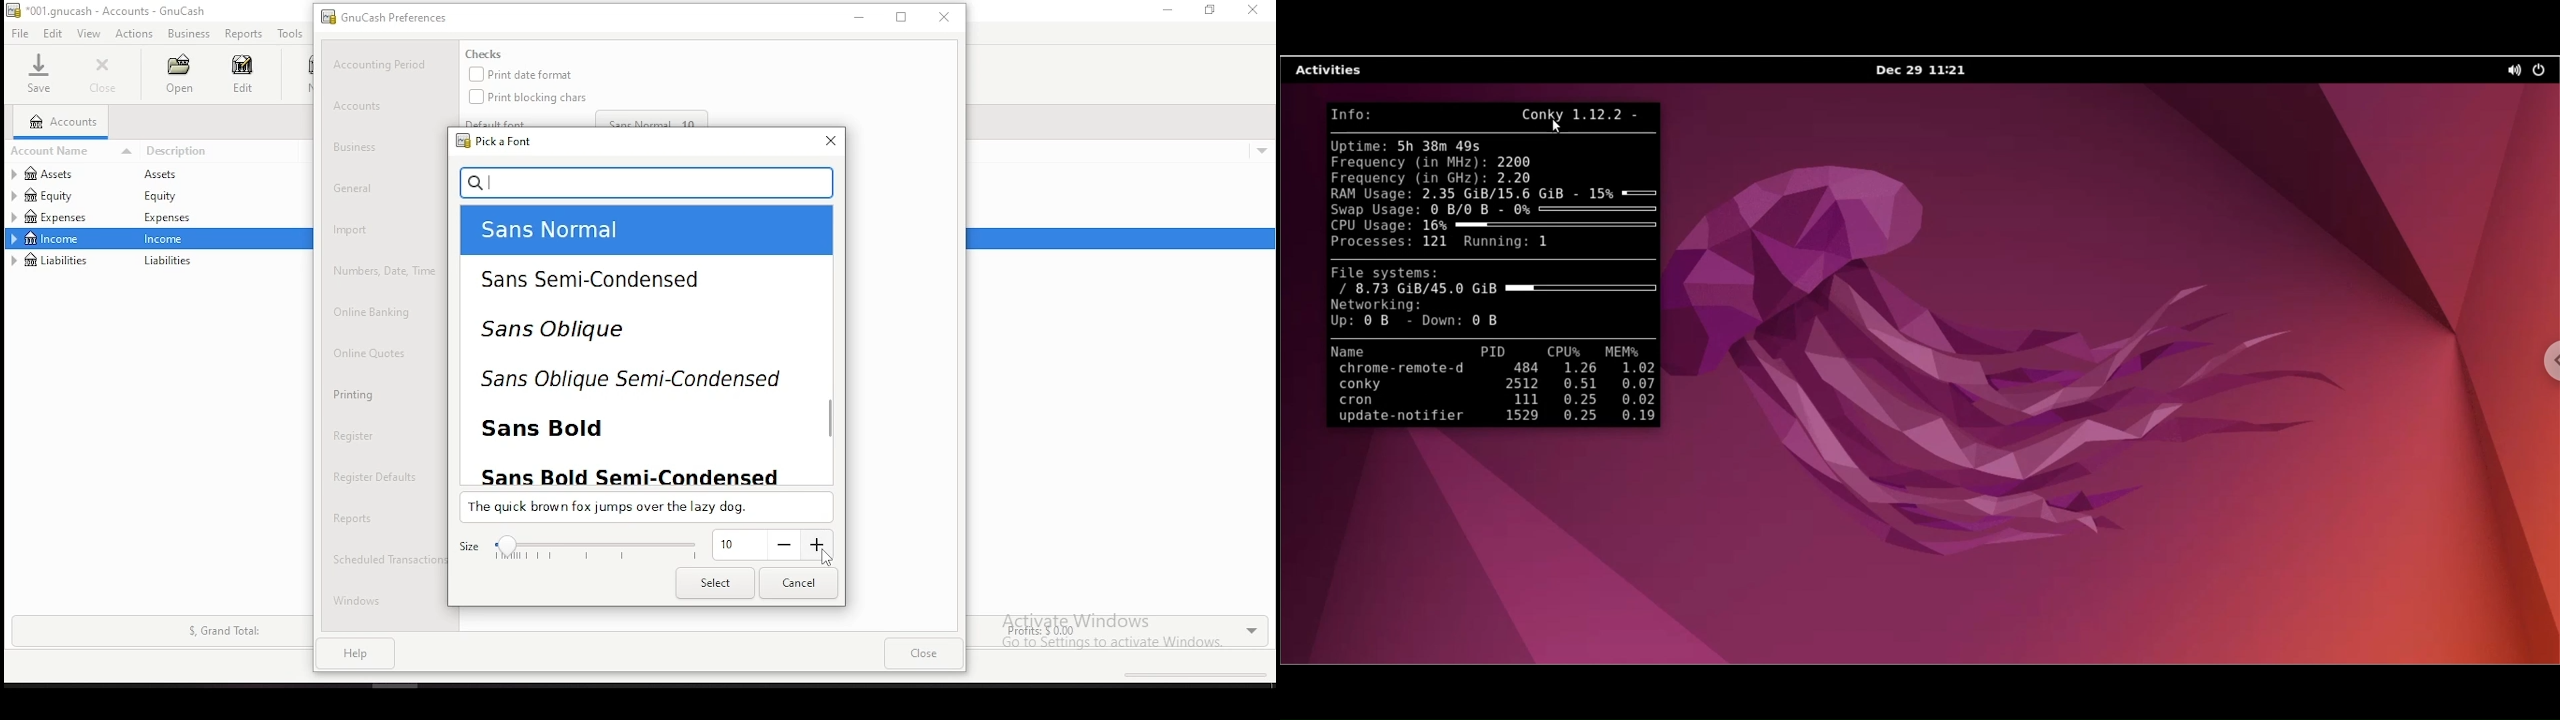  Describe the element at coordinates (66, 174) in the screenshot. I see `assets` at that location.